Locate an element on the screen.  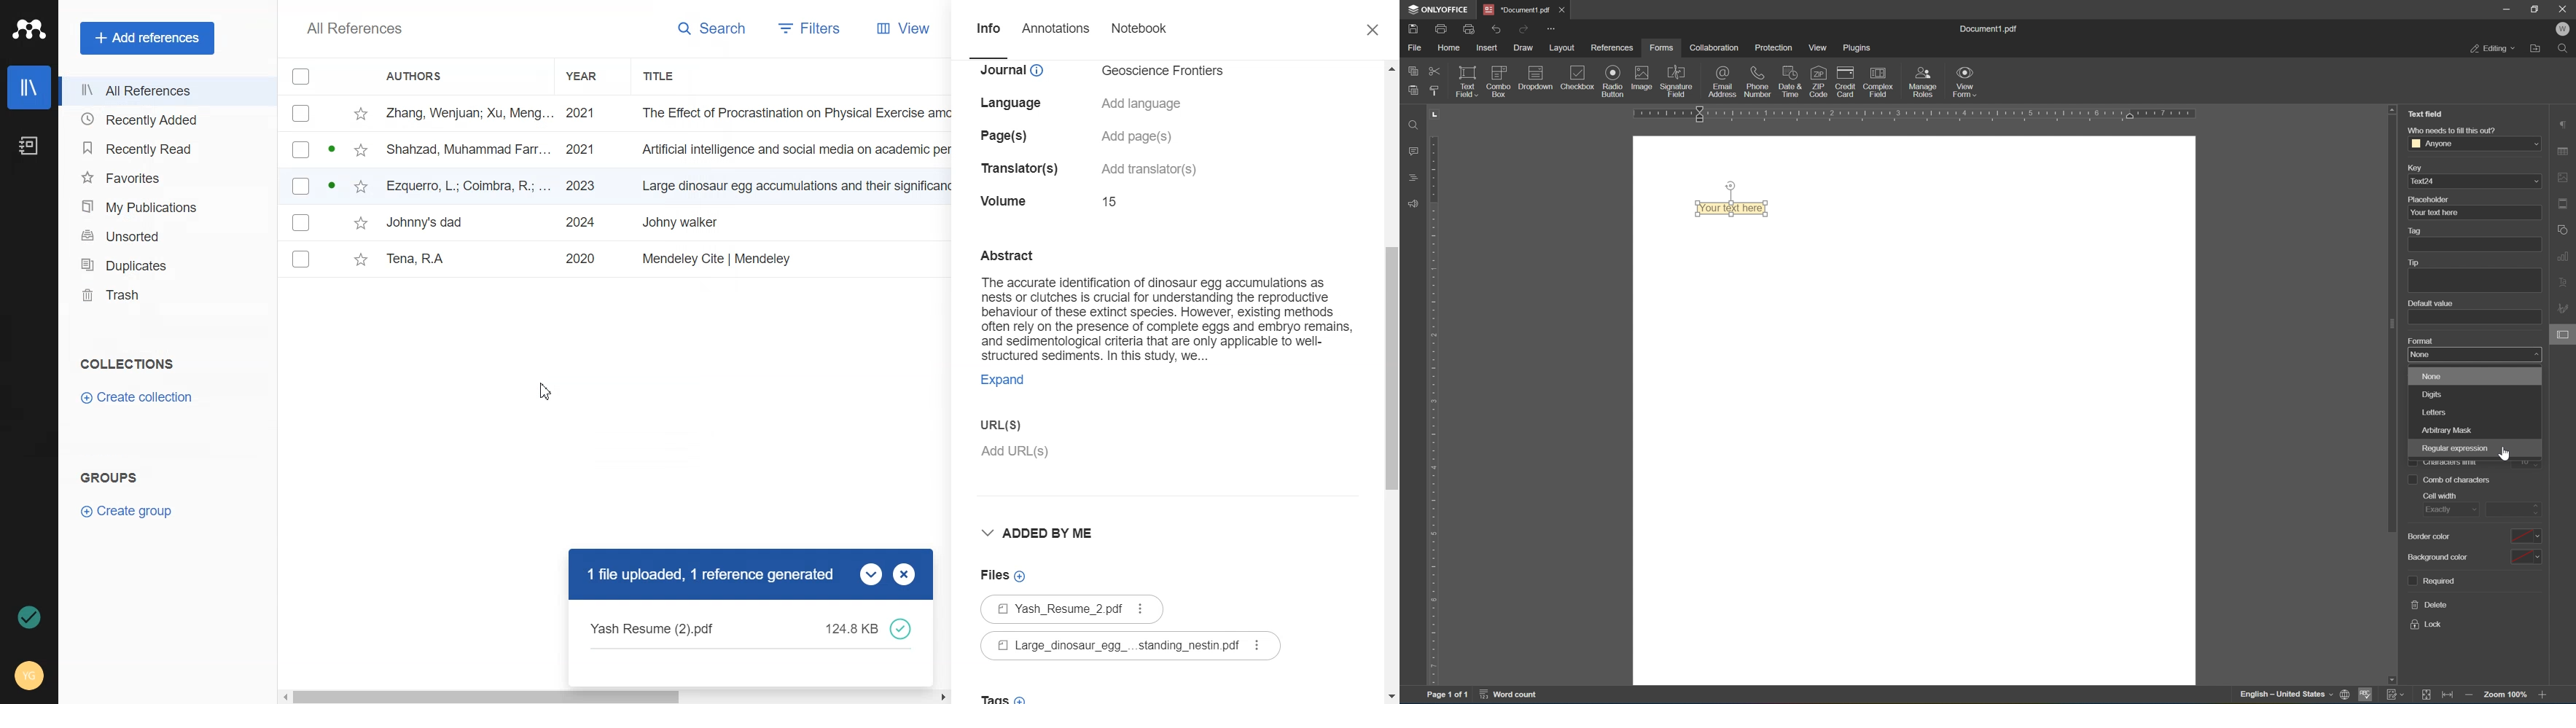
file is located at coordinates (1414, 47).